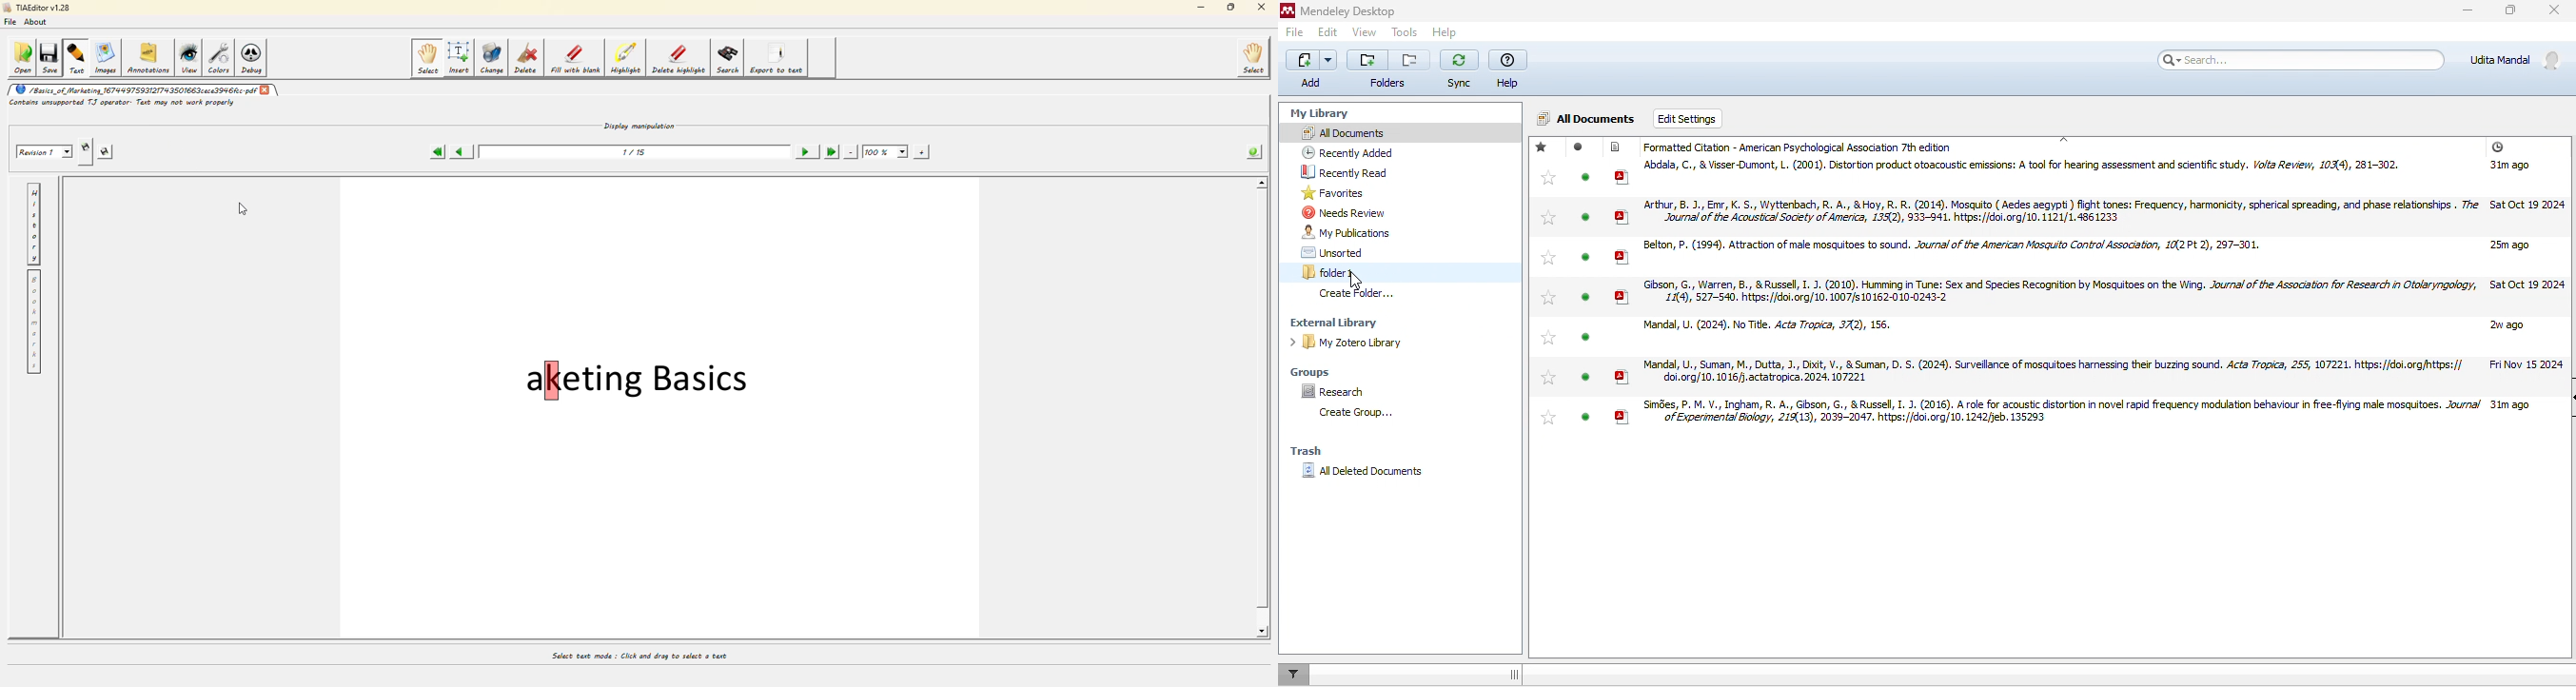  What do you see at coordinates (1309, 449) in the screenshot?
I see `trash` at bounding box center [1309, 449].